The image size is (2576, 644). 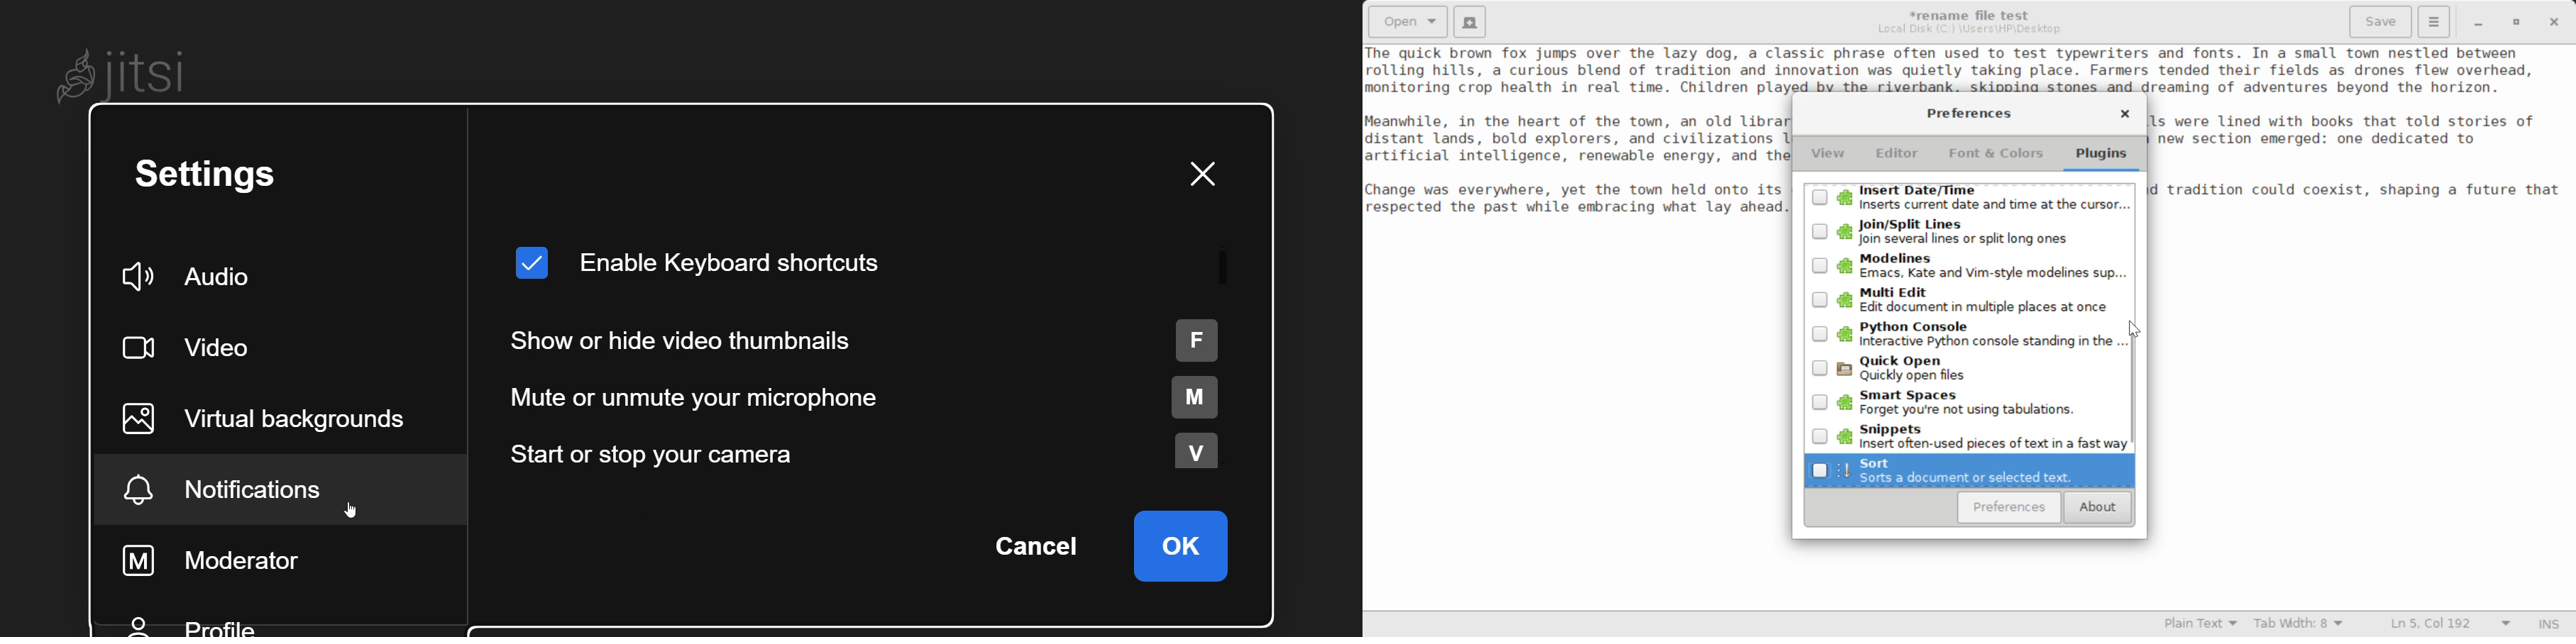 I want to click on start or stop camera, so click(x=874, y=453).